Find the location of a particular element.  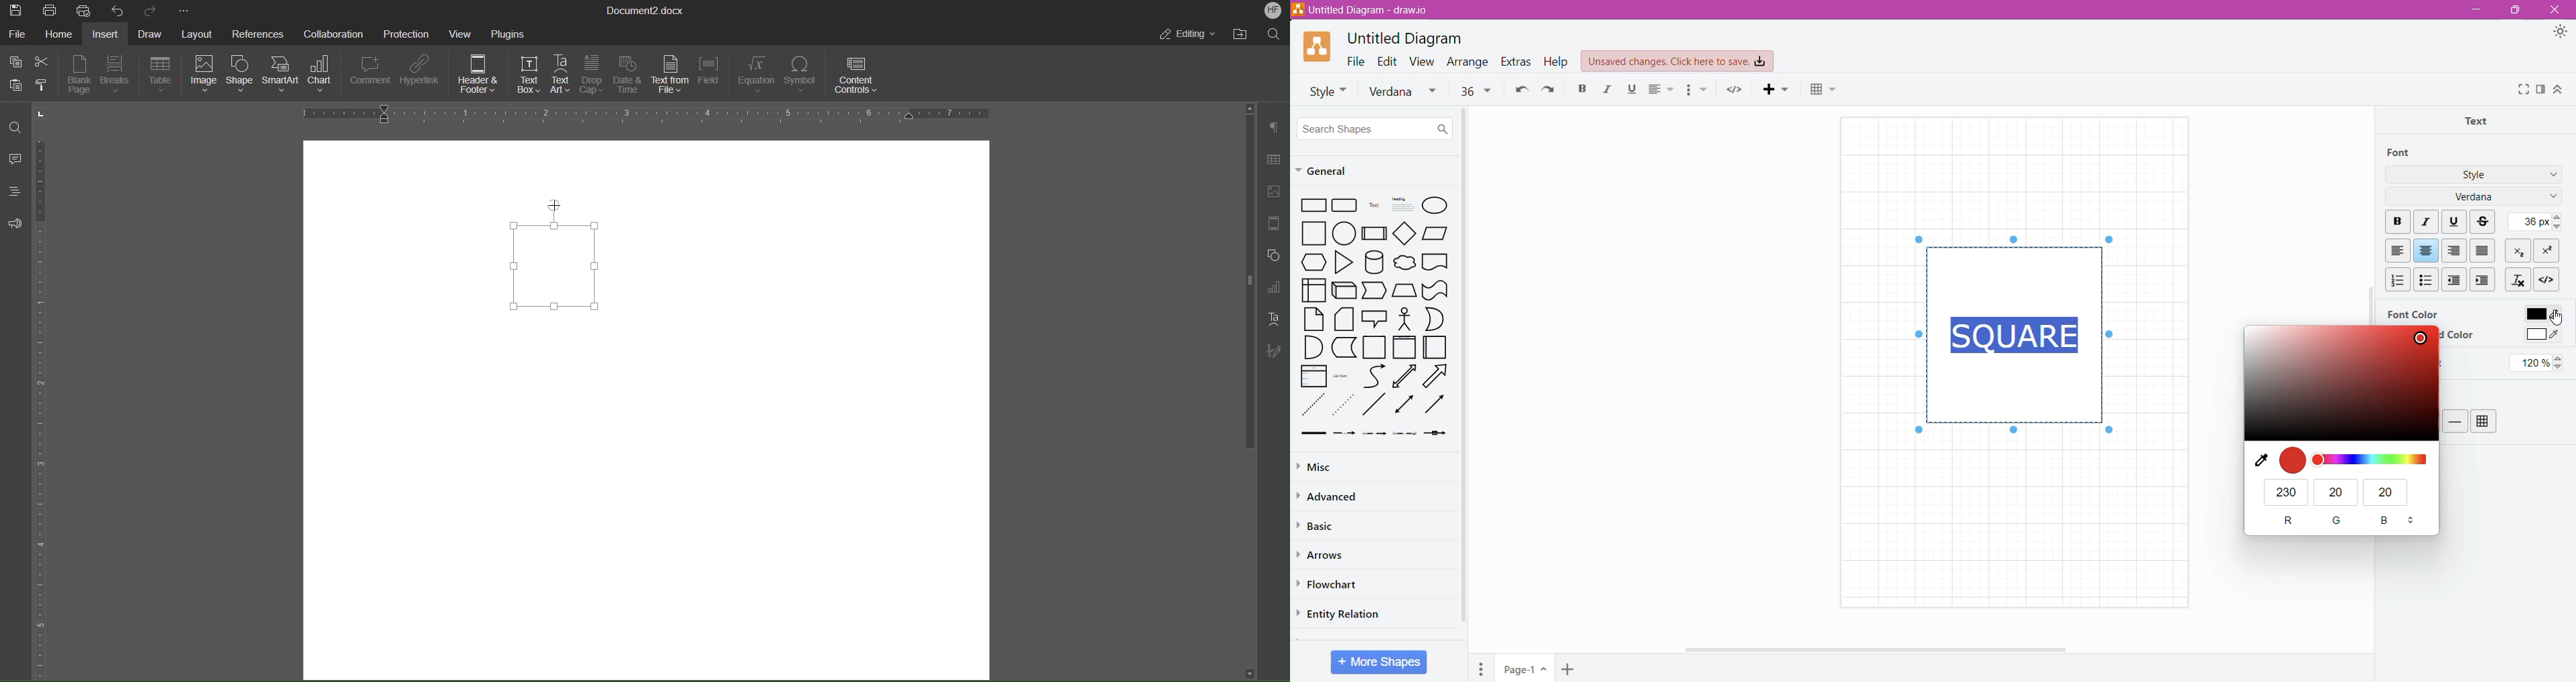

SmartArt is located at coordinates (282, 77).